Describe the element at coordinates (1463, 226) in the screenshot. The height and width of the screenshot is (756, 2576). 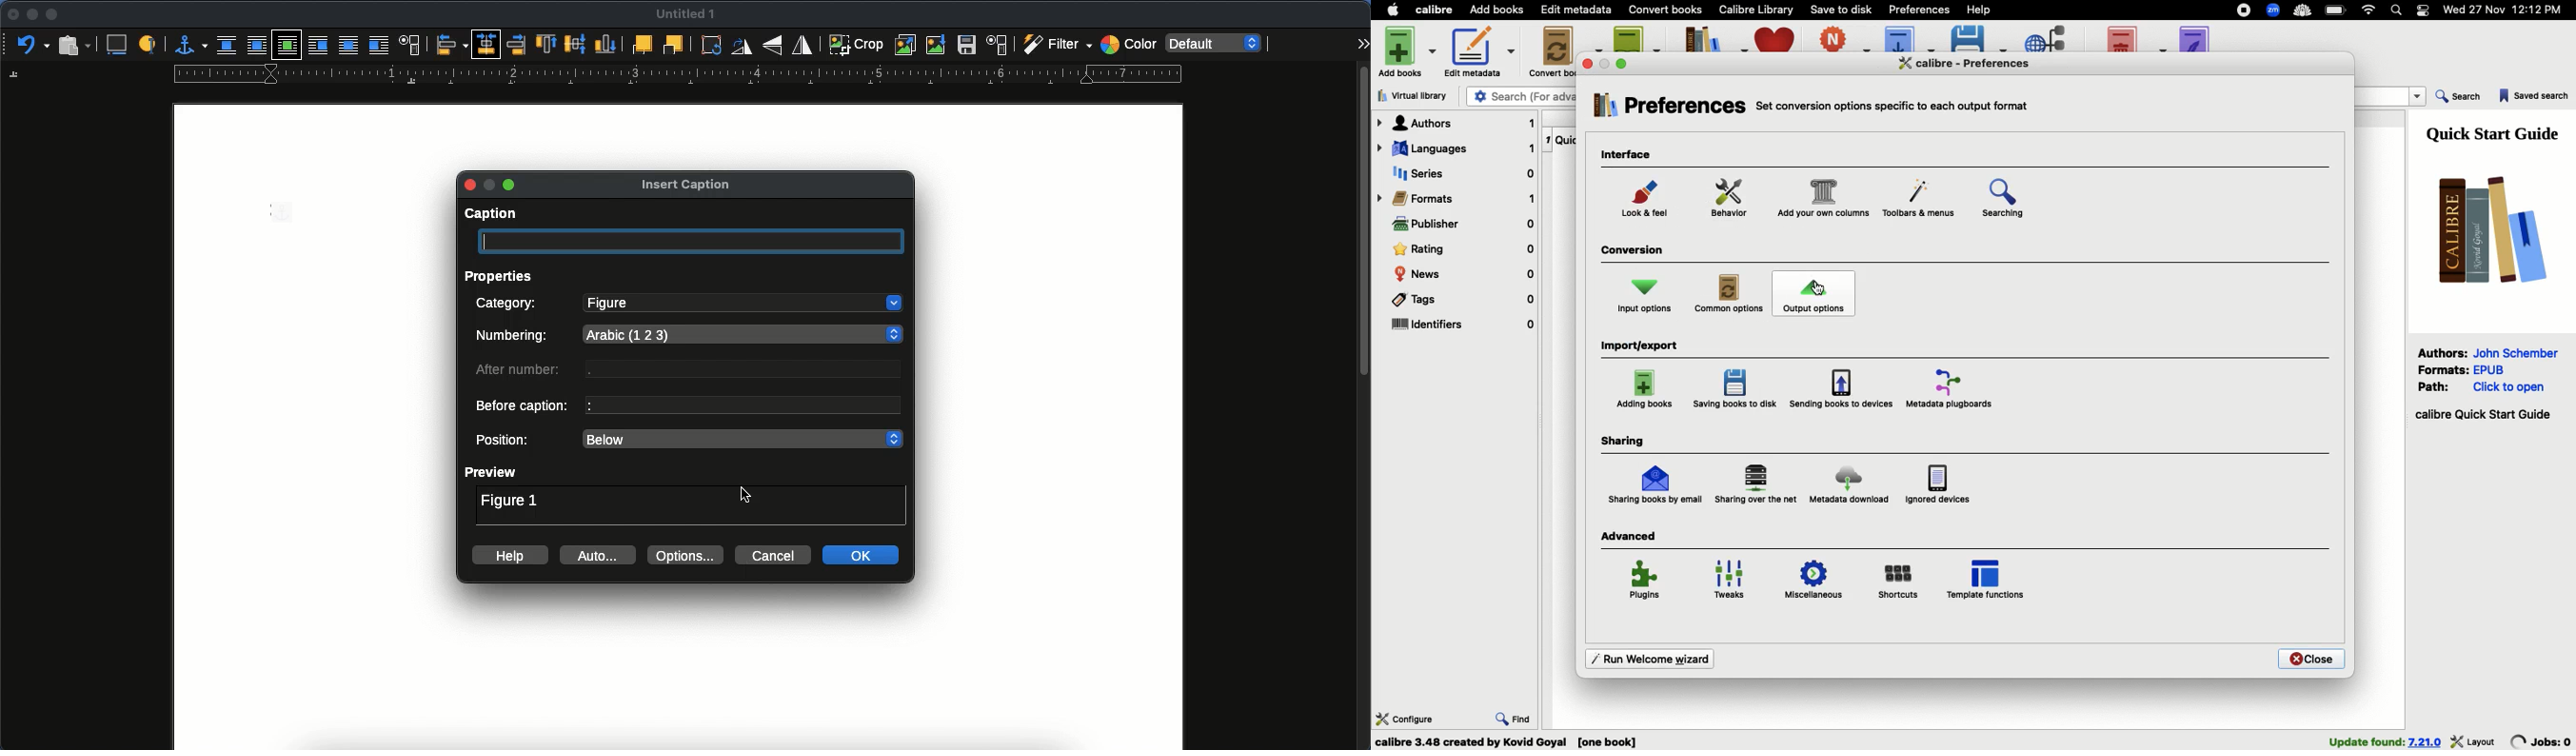
I see `Publisher` at that location.